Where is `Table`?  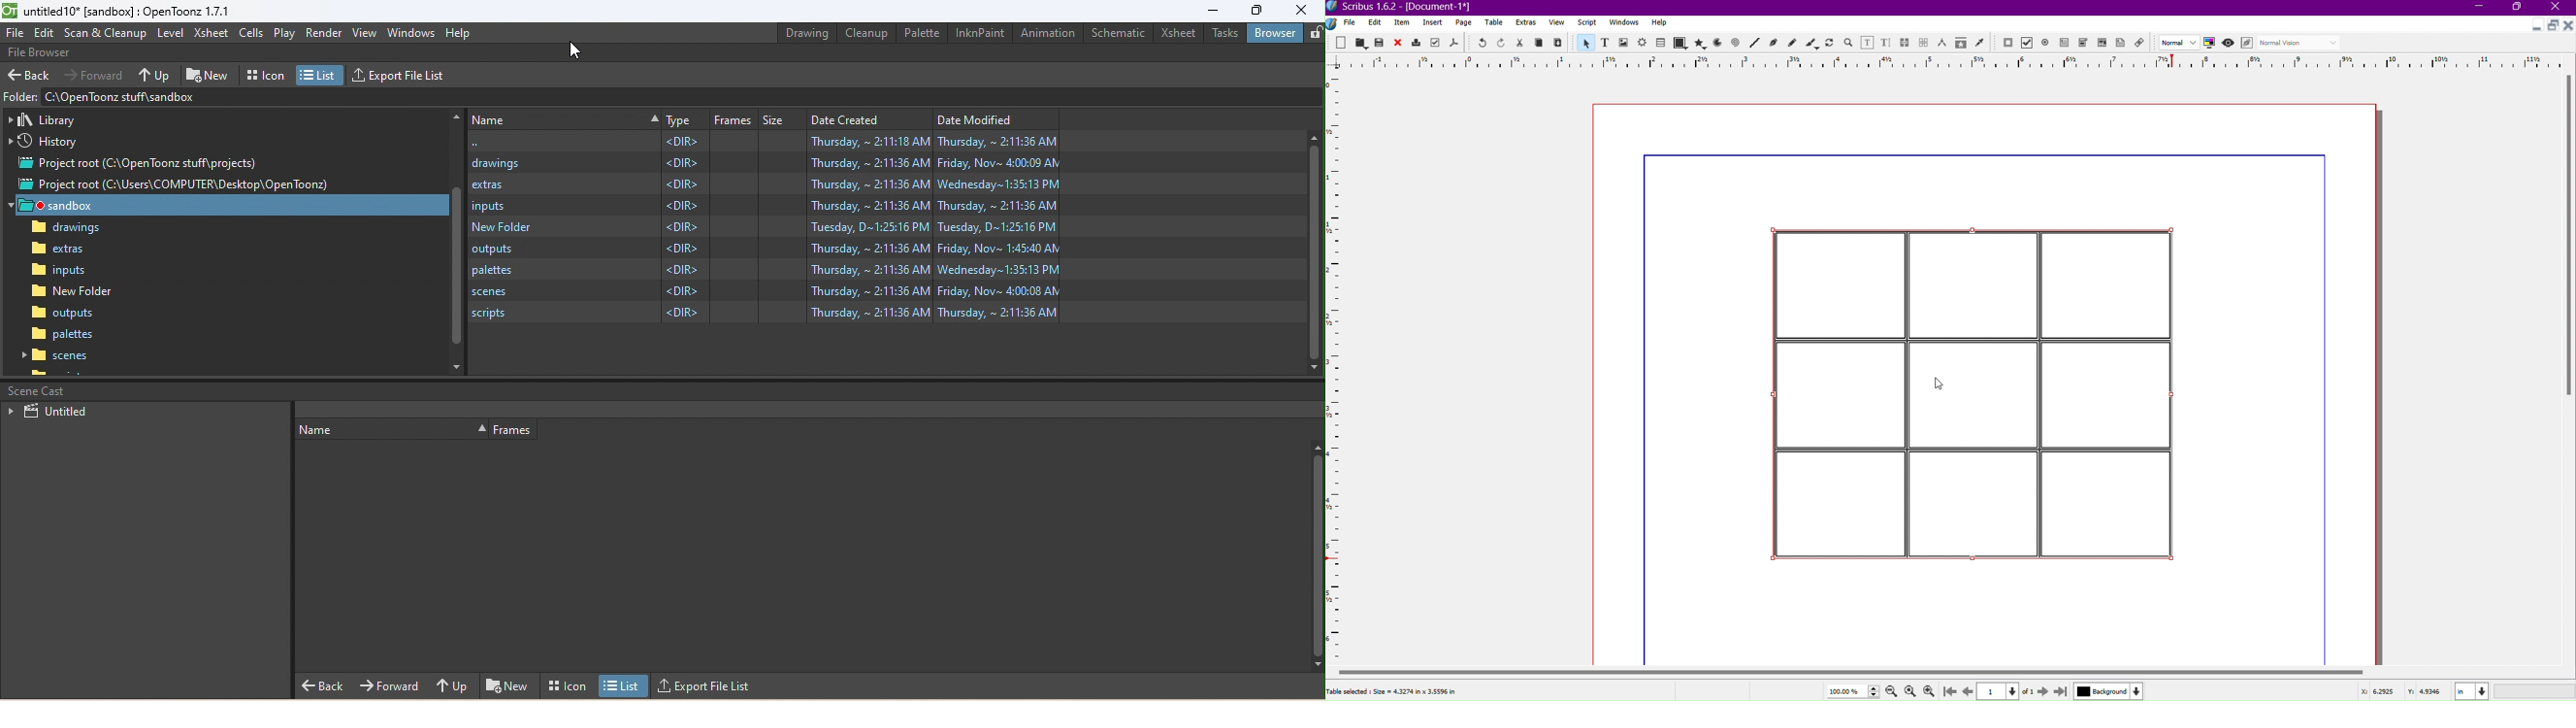
Table is located at coordinates (1659, 43).